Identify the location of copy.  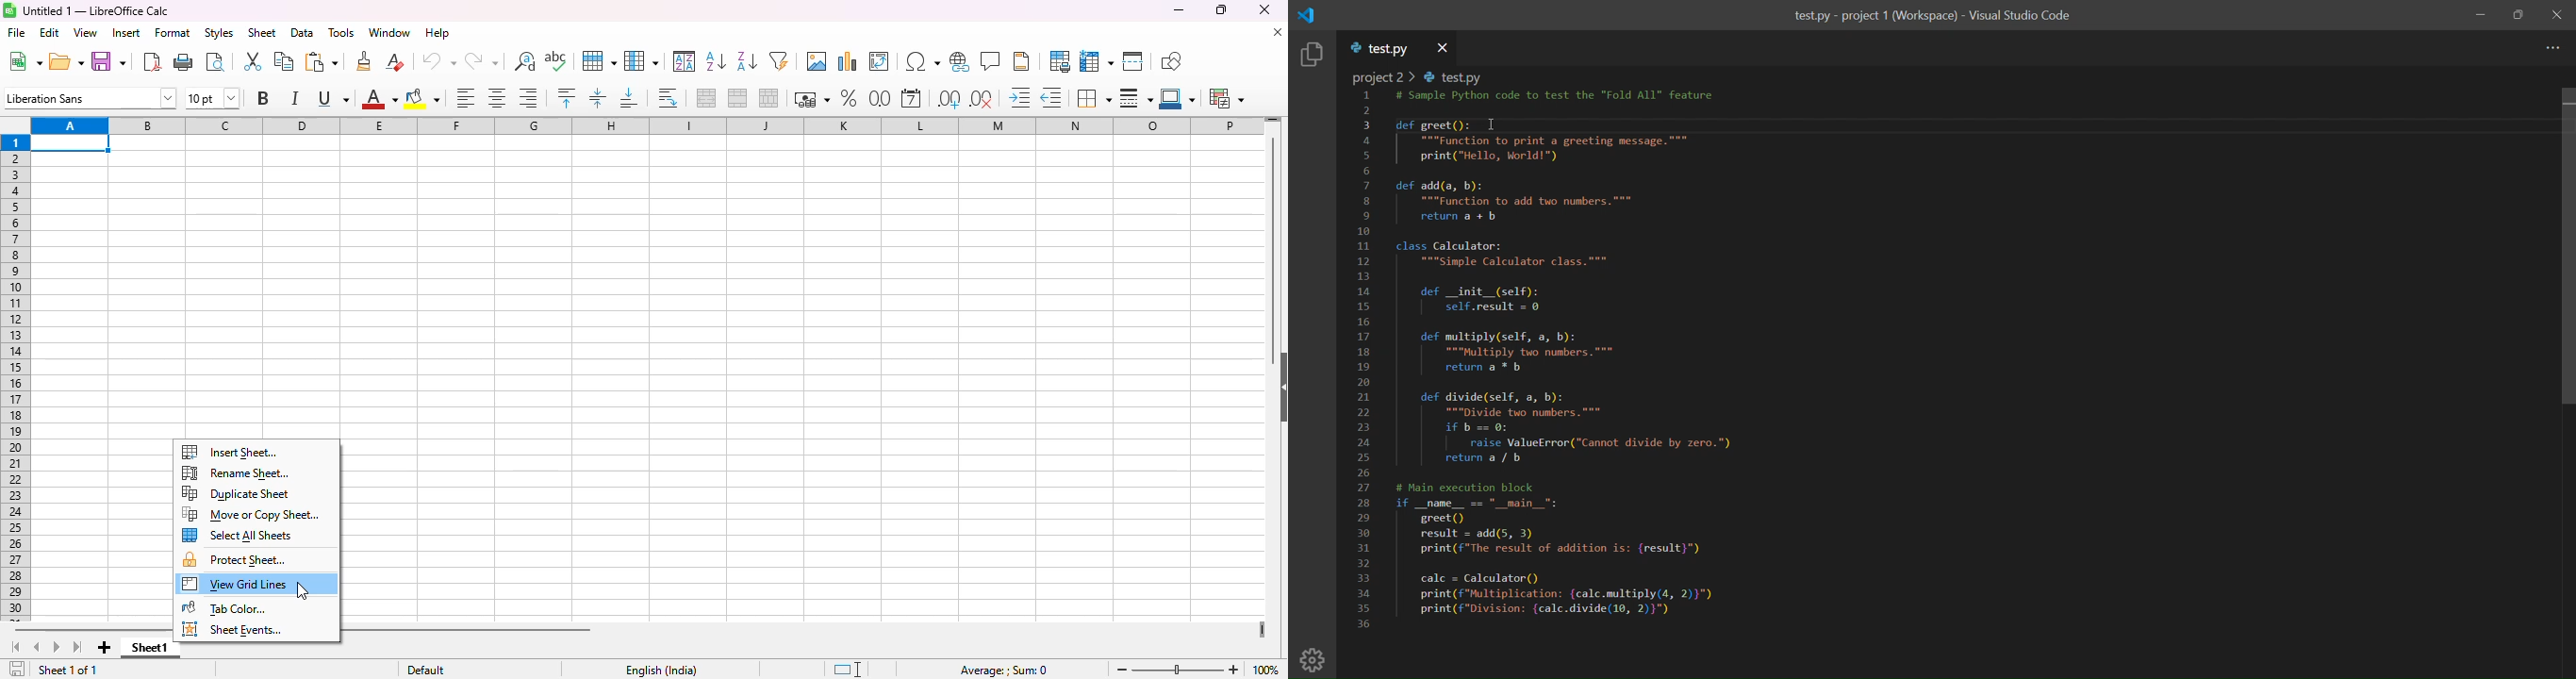
(284, 61).